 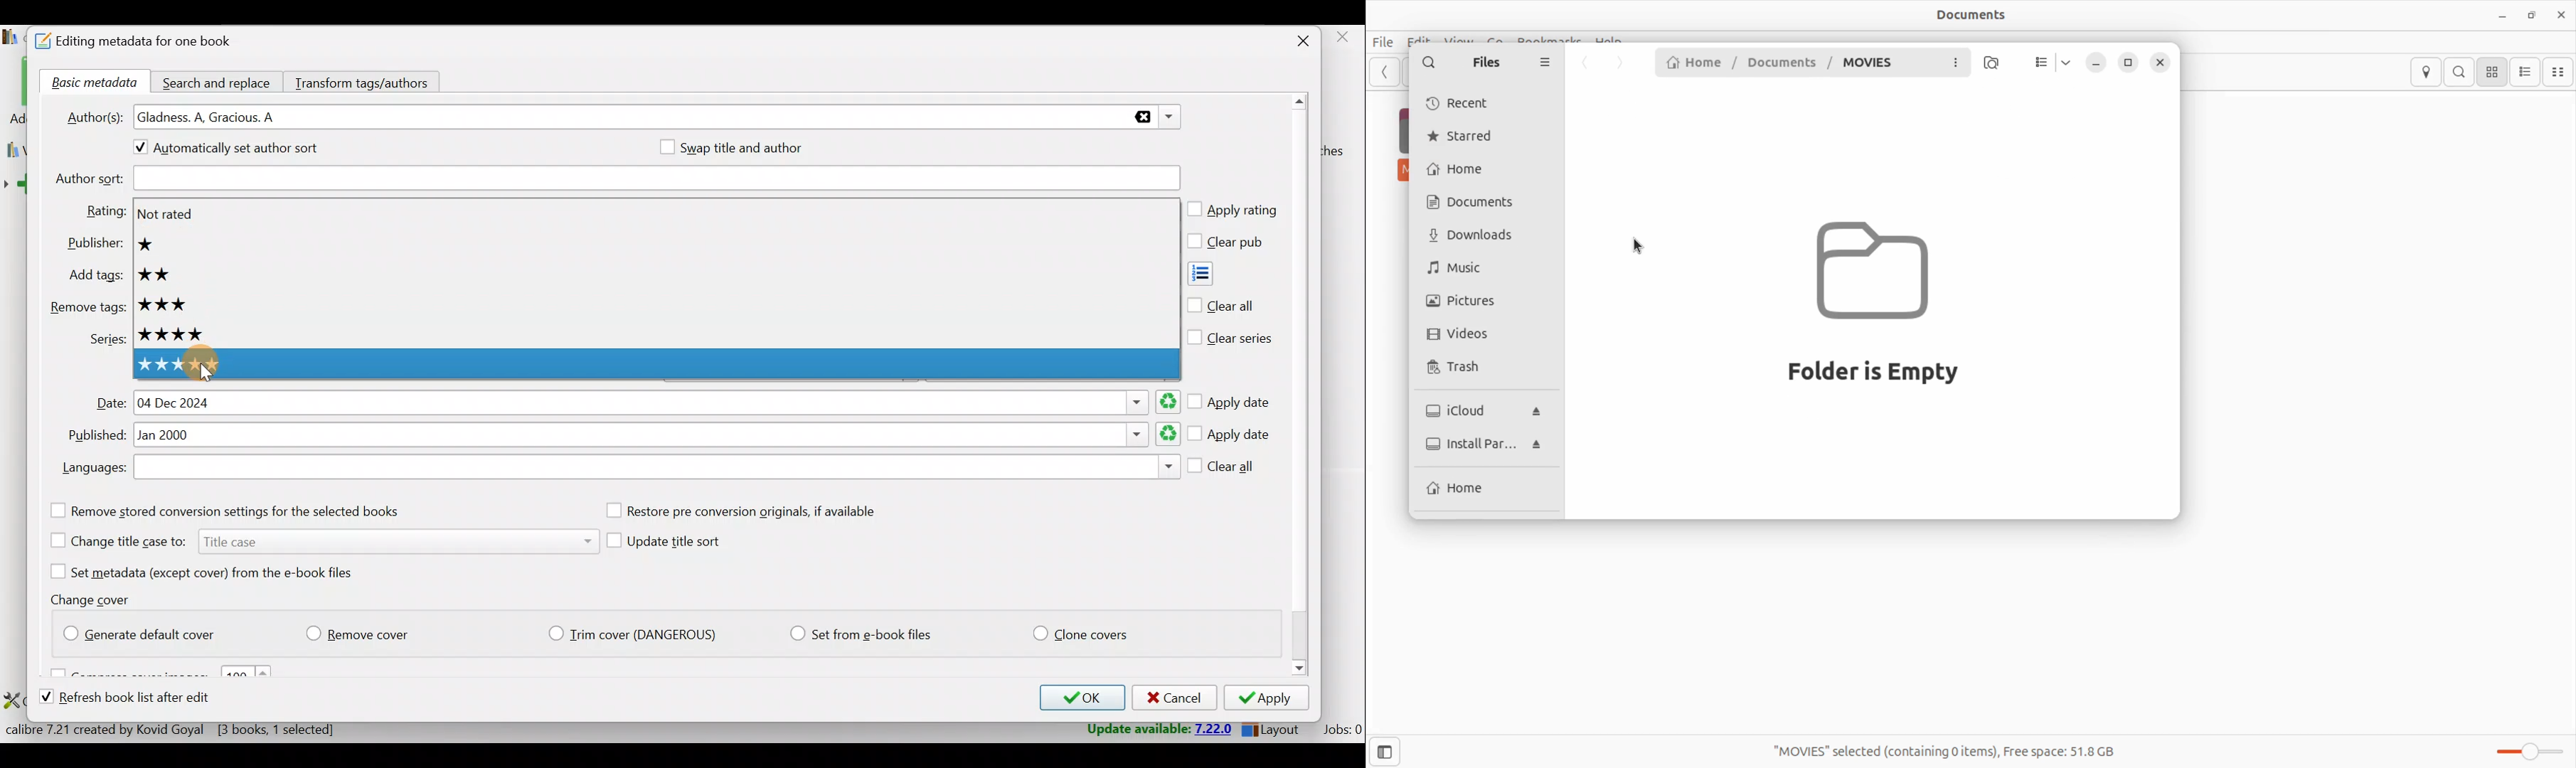 I want to click on Update, so click(x=1157, y=730).